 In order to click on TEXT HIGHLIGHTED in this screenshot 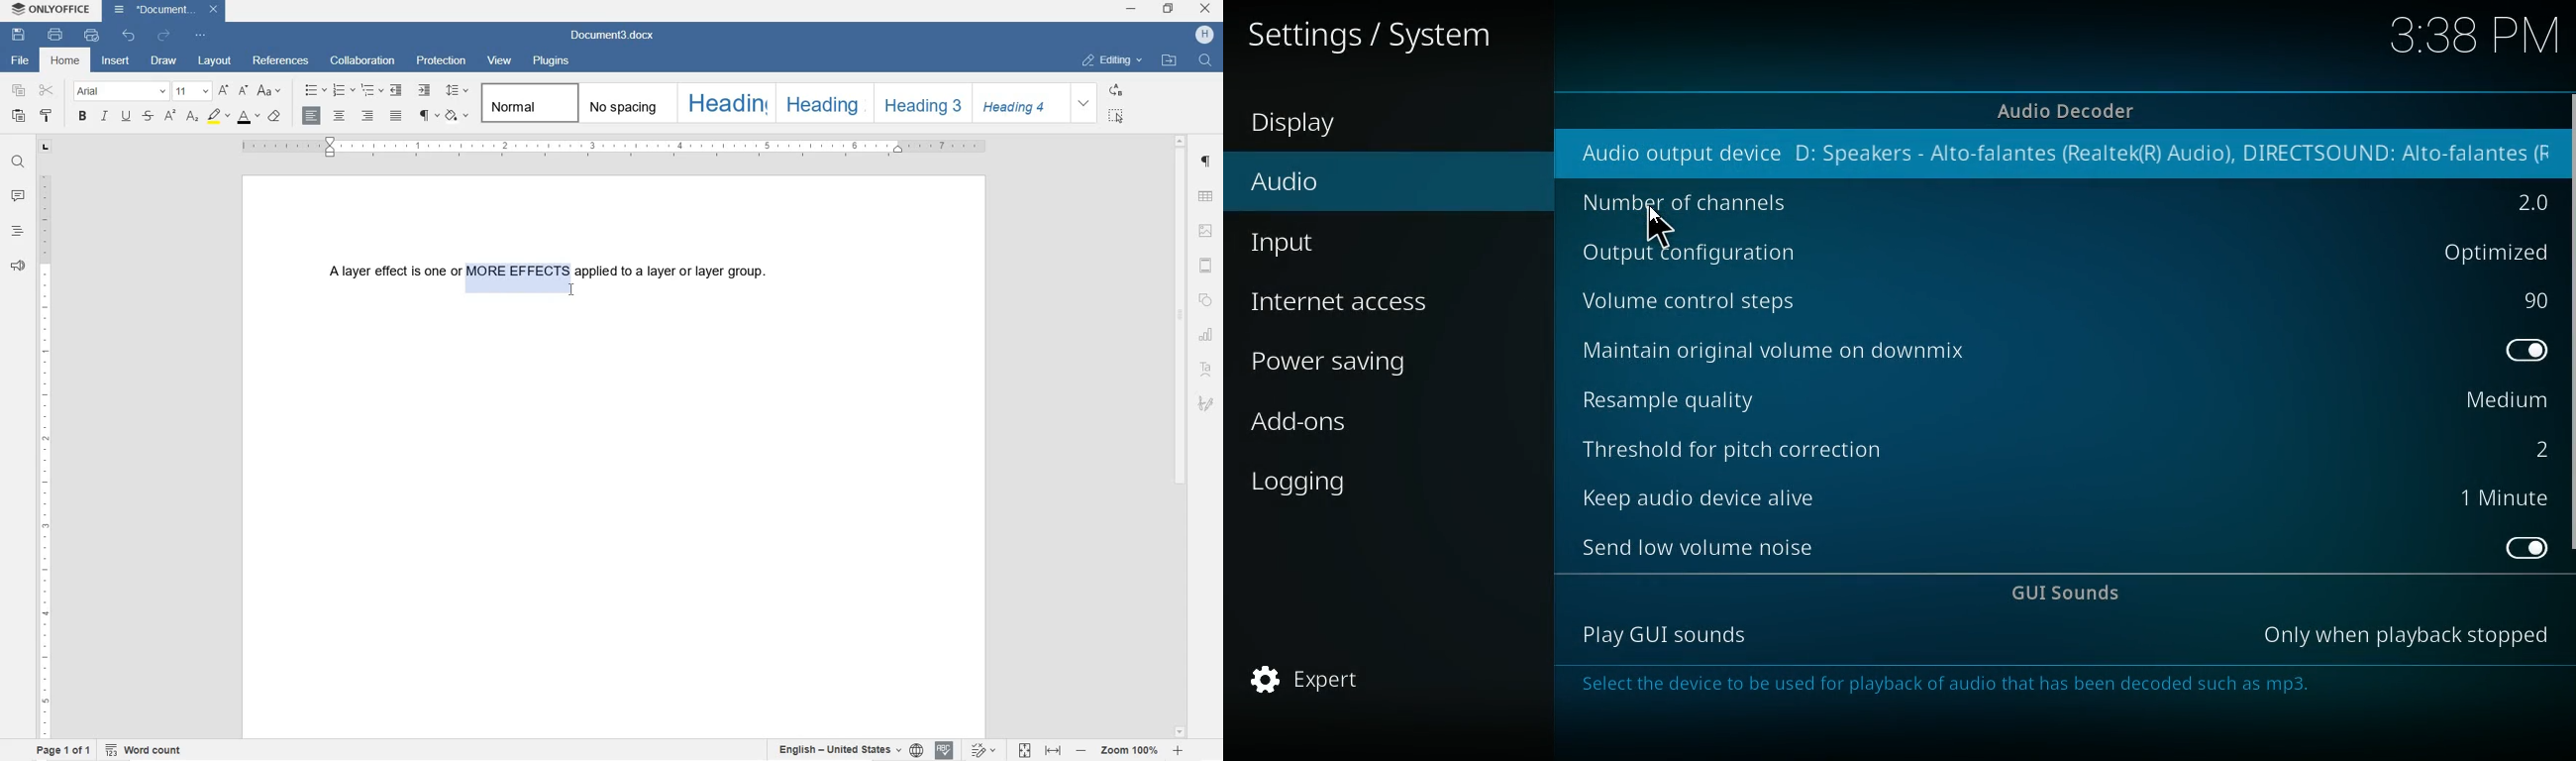, I will do `click(517, 275)`.